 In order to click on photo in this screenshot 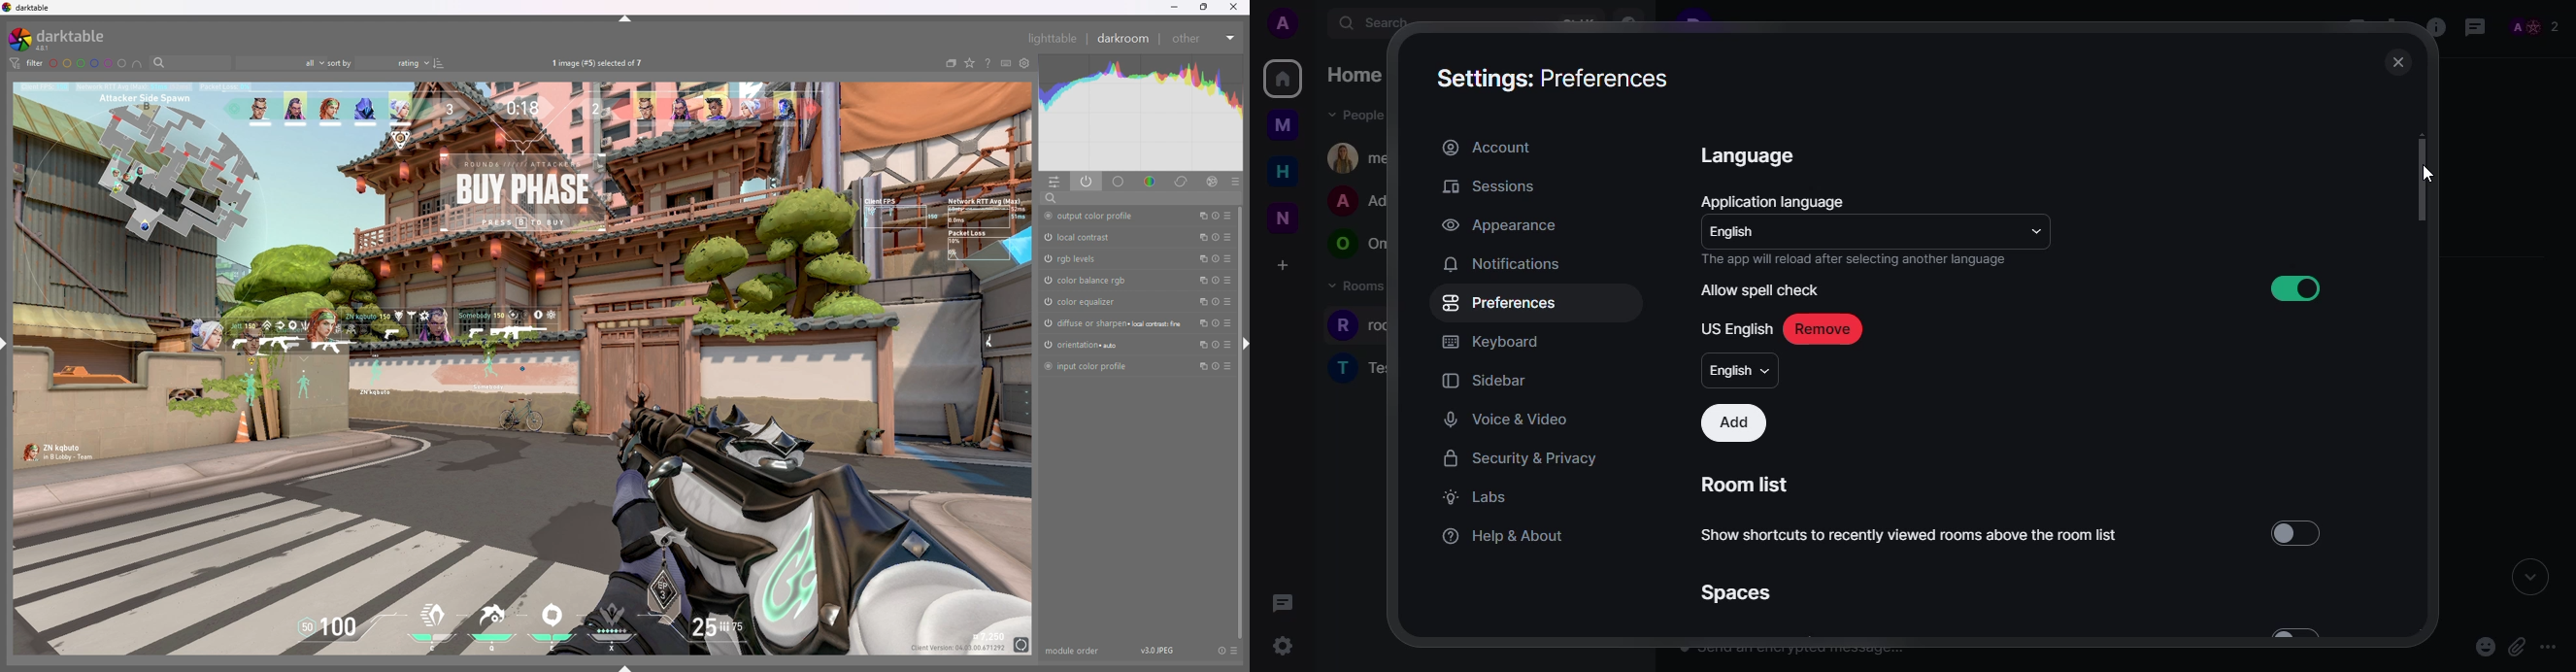, I will do `click(520, 369)`.